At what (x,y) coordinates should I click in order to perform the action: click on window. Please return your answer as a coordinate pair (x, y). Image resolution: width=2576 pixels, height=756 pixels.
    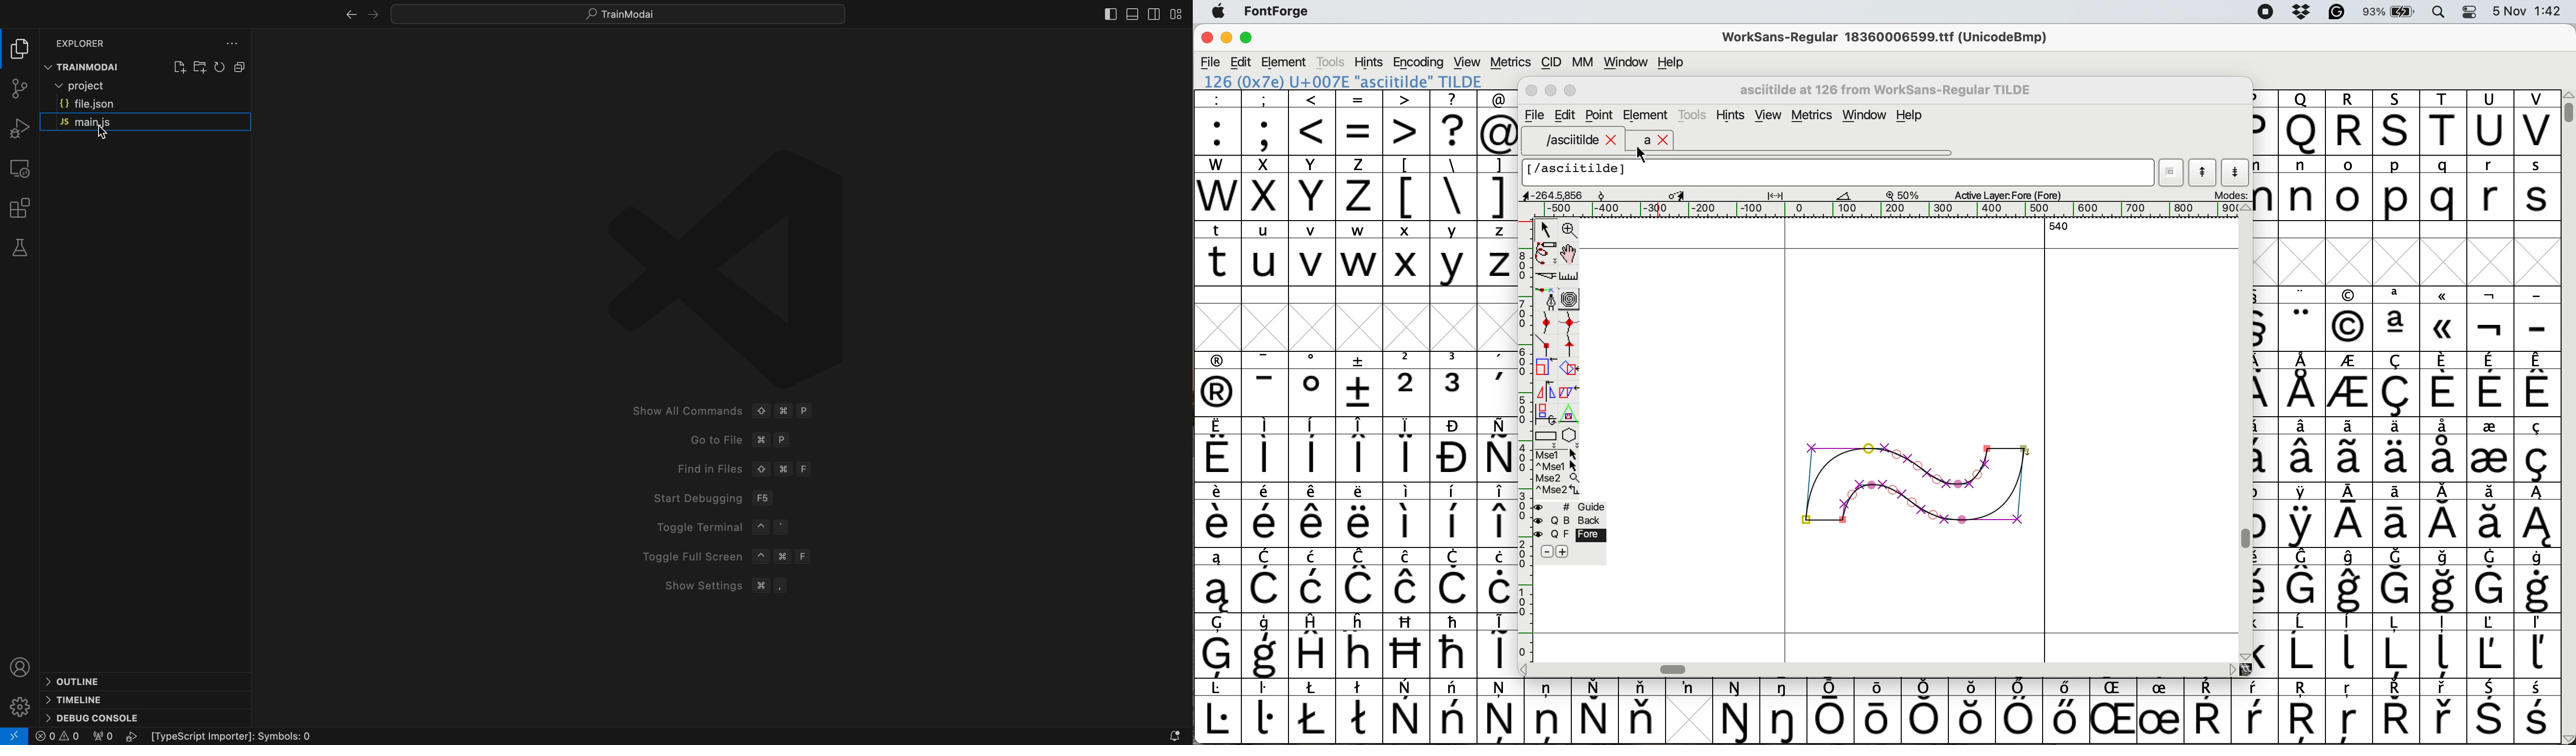
    Looking at the image, I should click on (1867, 116).